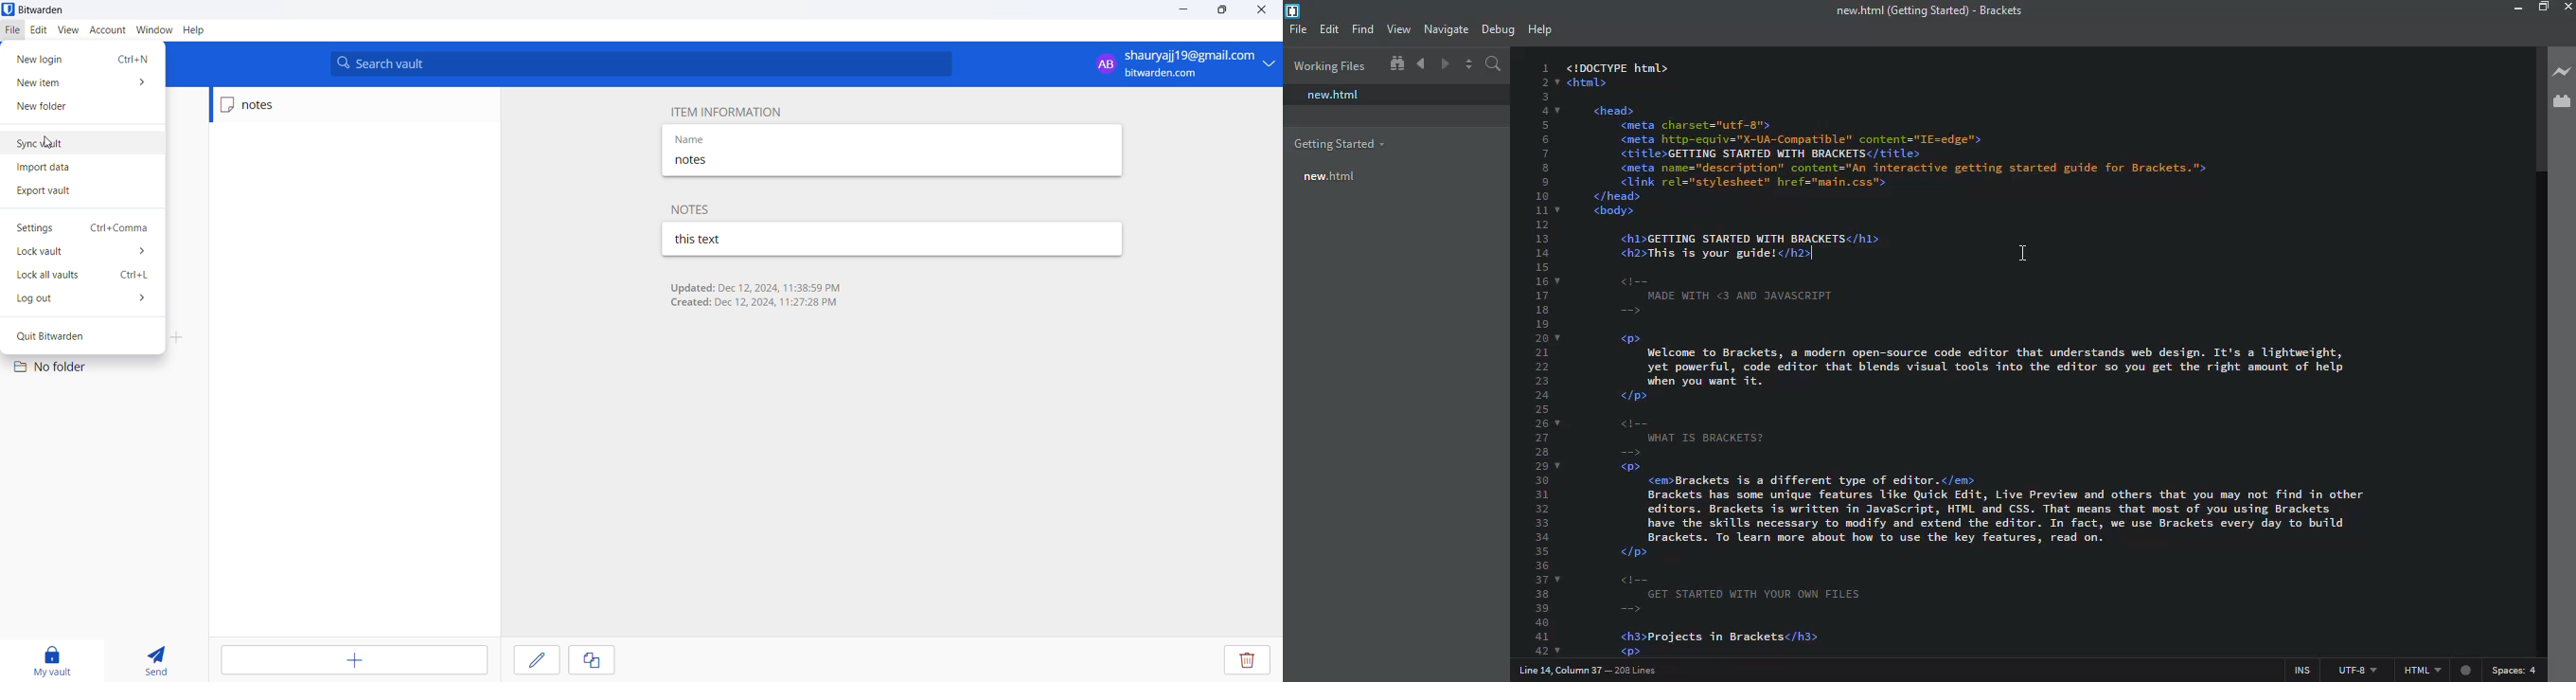 Image resolution: width=2576 pixels, height=700 pixels. Describe the element at coordinates (152, 660) in the screenshot. I see `send` at that location.